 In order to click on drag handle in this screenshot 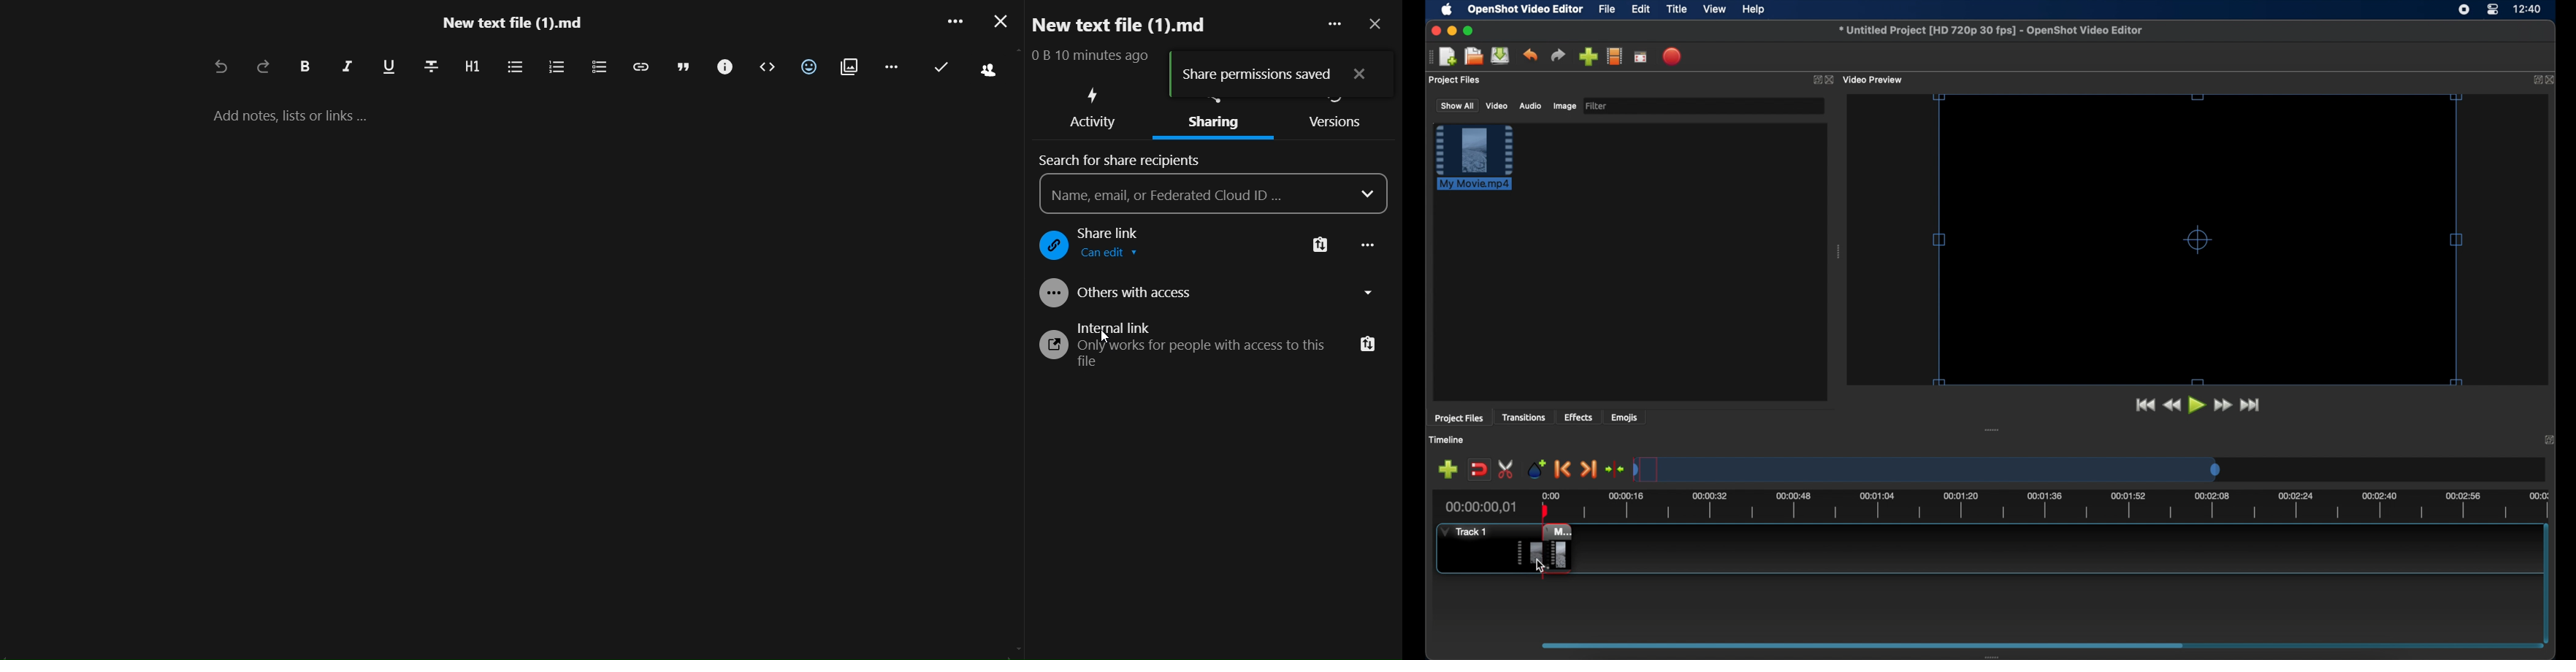, I will do `click(1429, 57)`.